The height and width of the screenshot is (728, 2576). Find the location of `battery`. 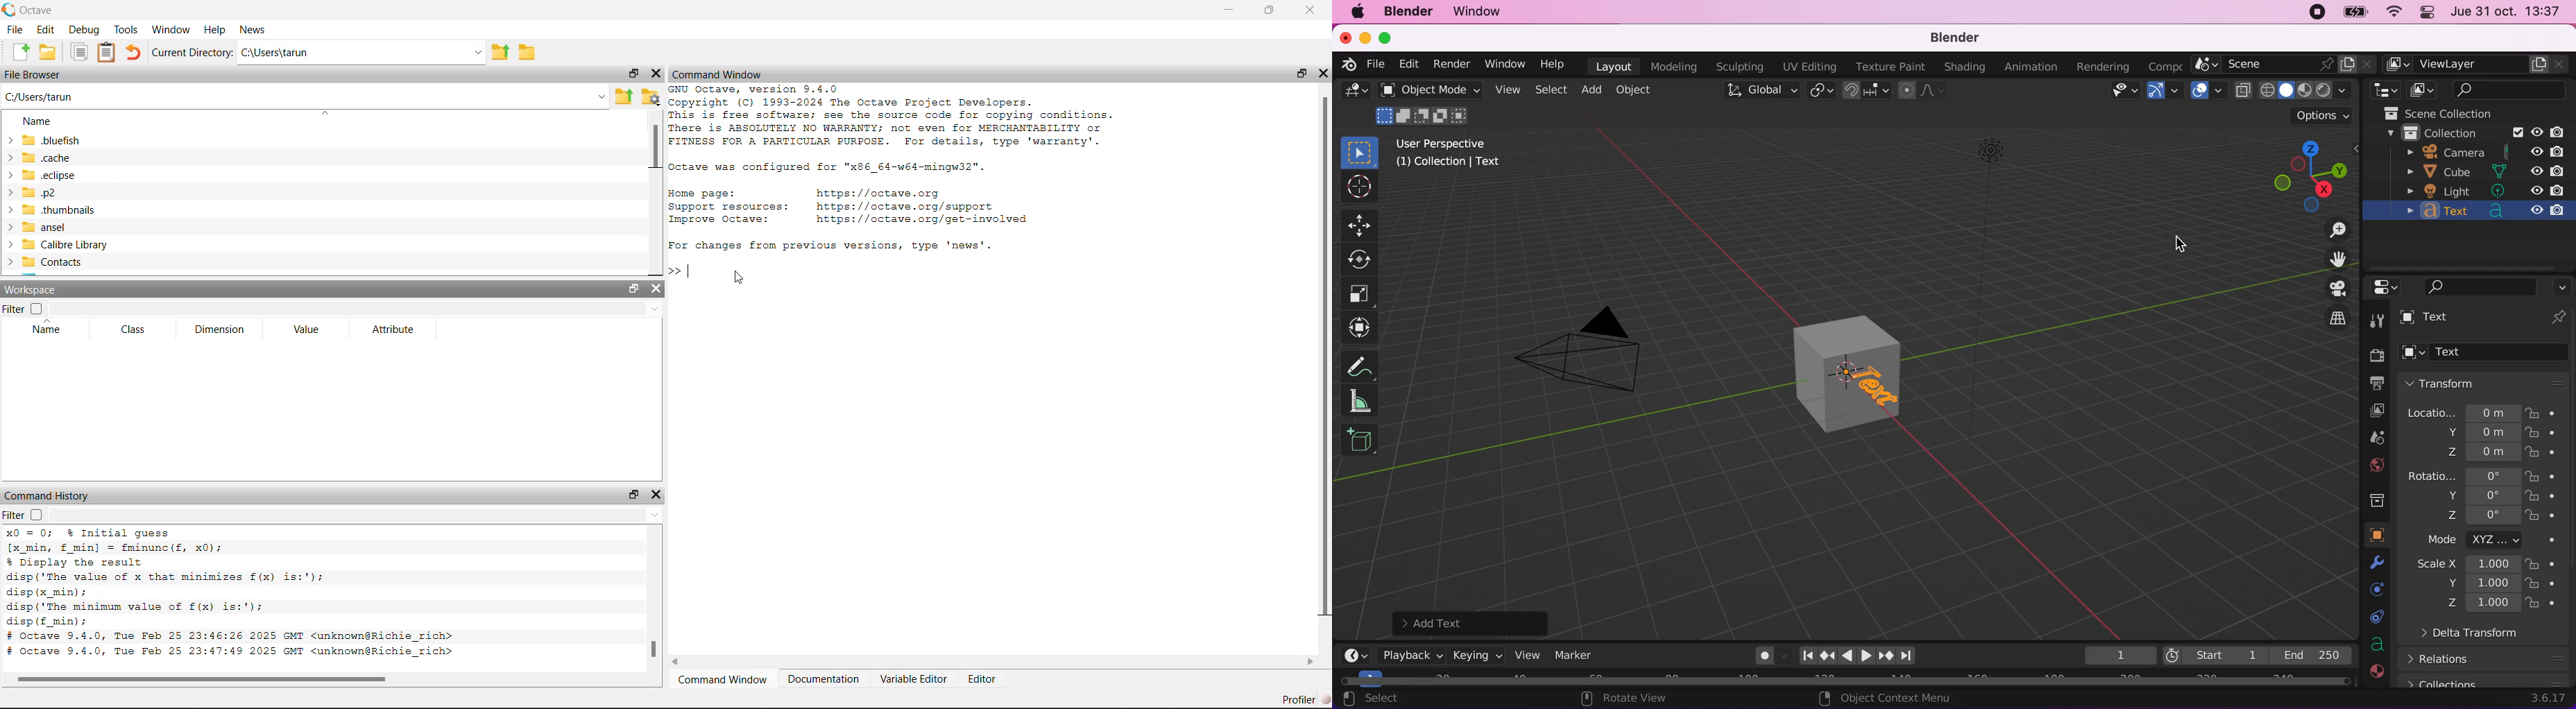

battery is located at coordinates (2352, 12).